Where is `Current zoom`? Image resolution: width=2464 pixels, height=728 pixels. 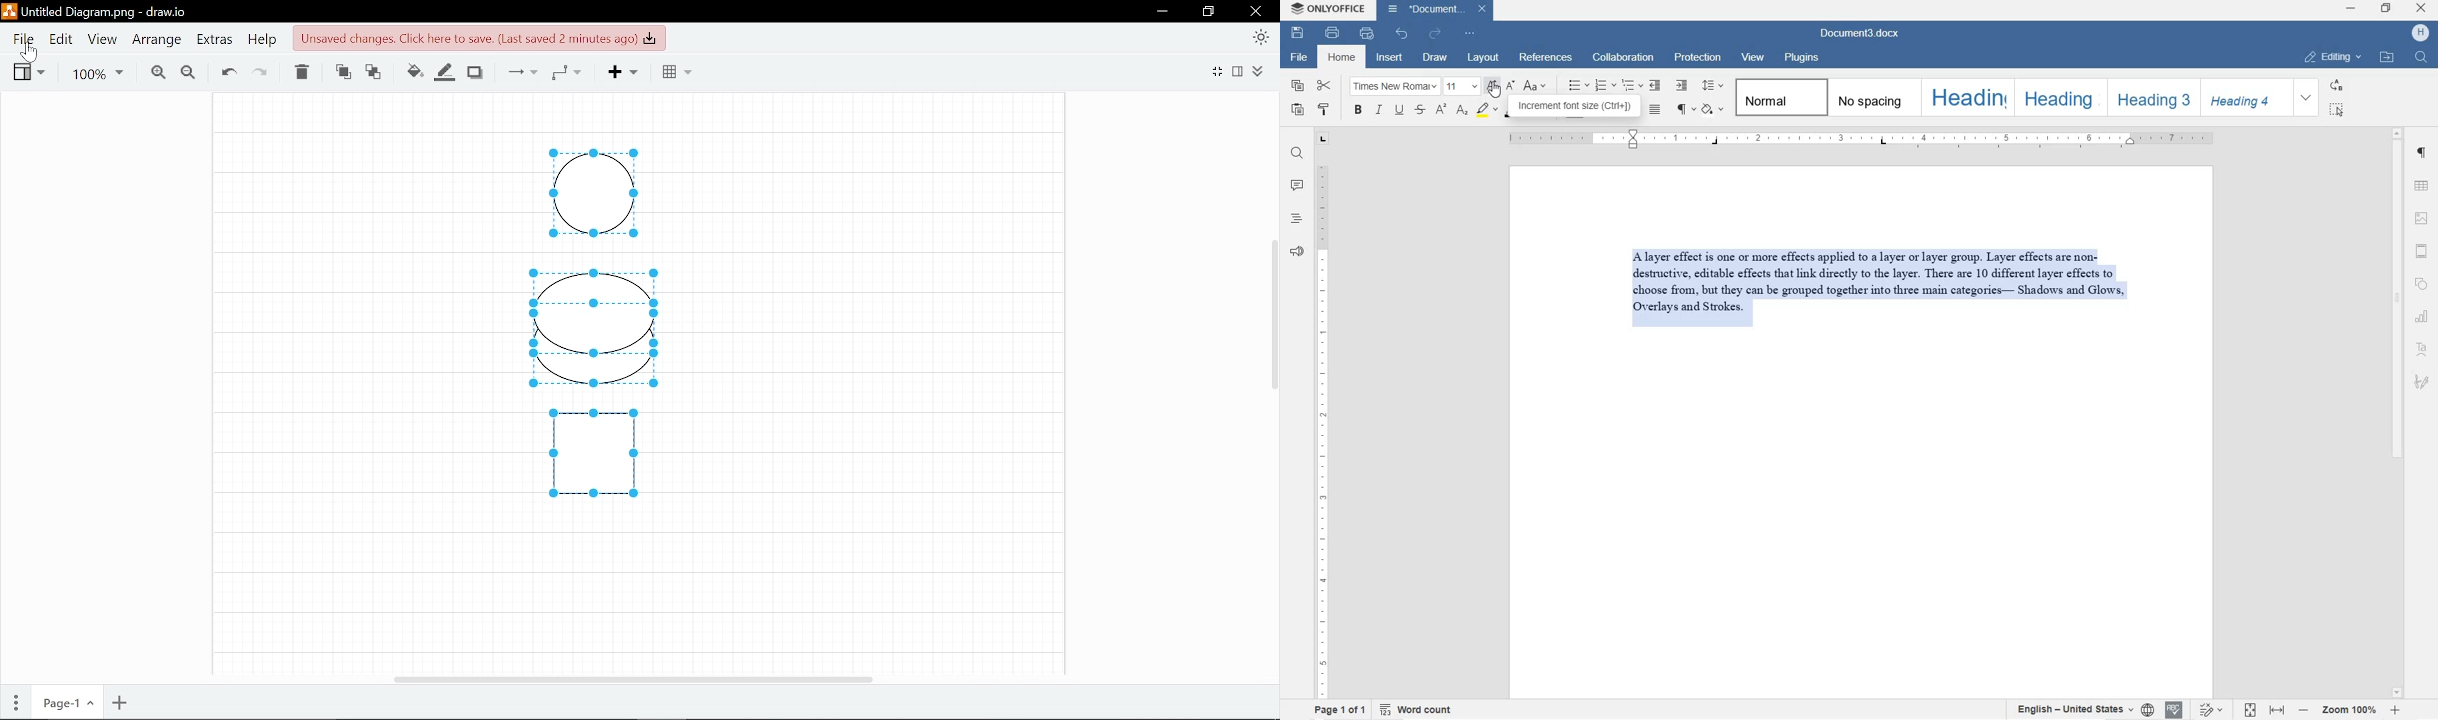
Current zoom is located at coordinates (96, 75).